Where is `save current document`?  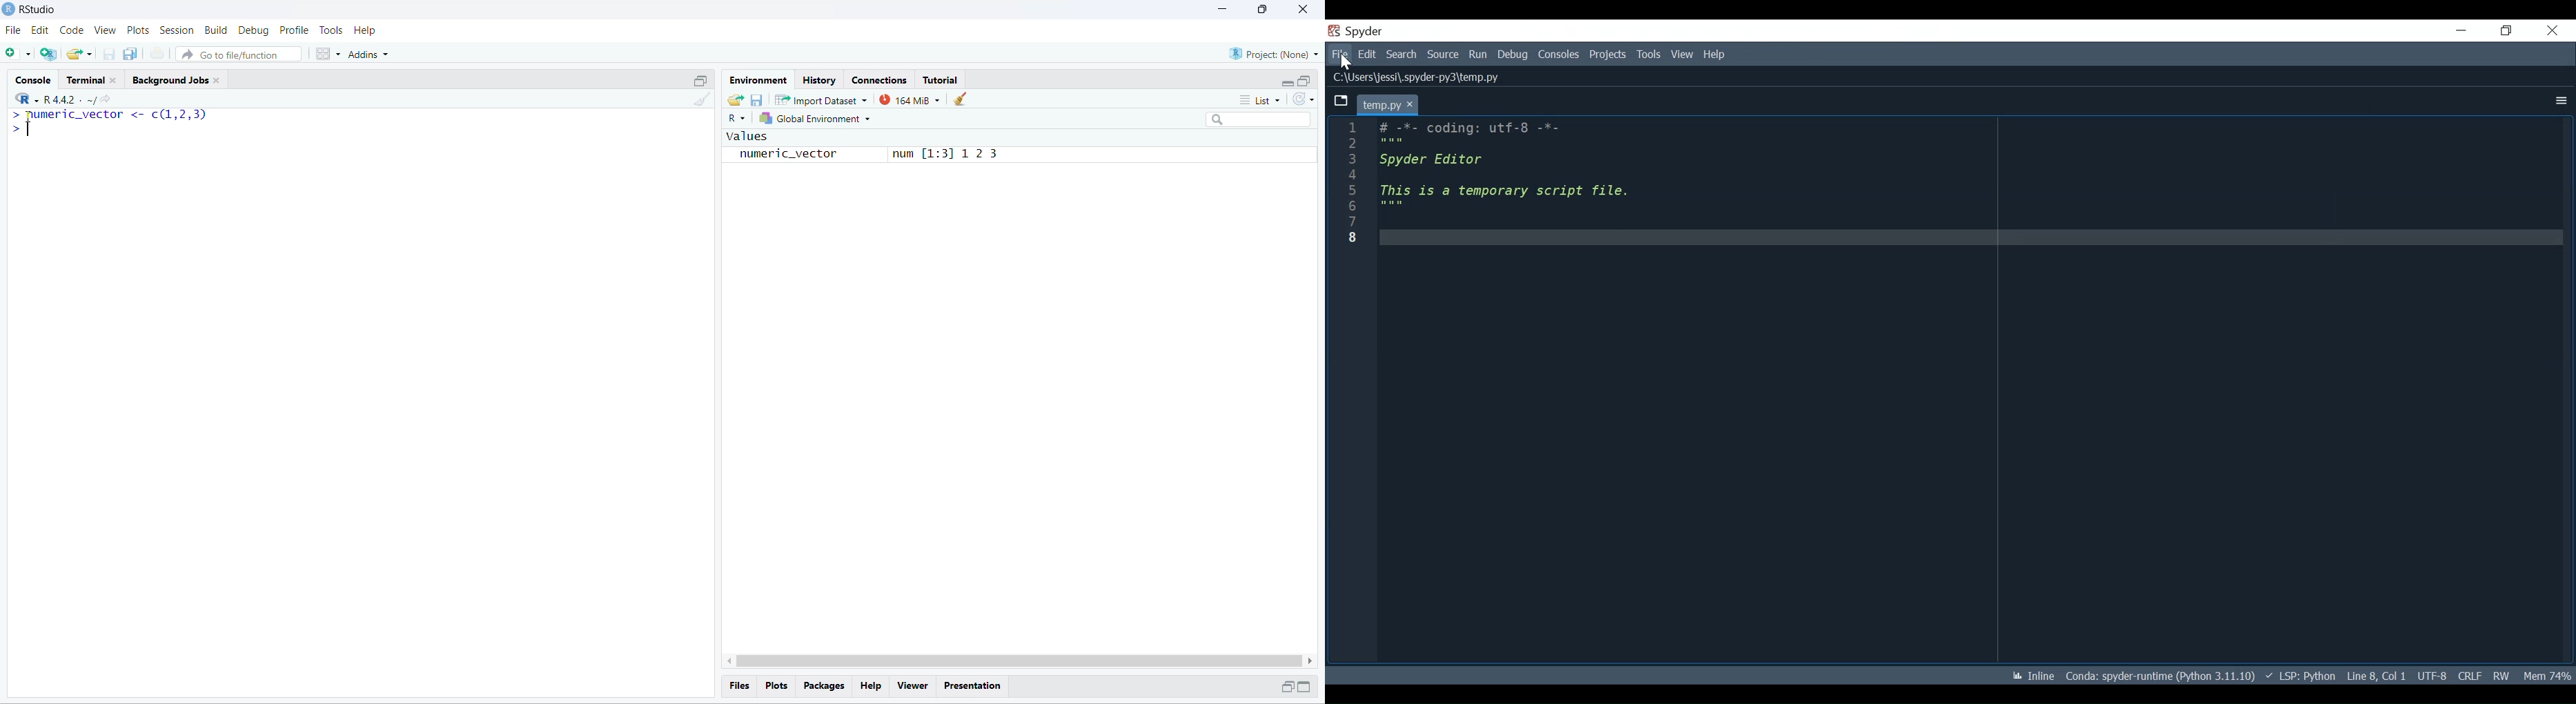 save current document is located at coordinates (108, 55).